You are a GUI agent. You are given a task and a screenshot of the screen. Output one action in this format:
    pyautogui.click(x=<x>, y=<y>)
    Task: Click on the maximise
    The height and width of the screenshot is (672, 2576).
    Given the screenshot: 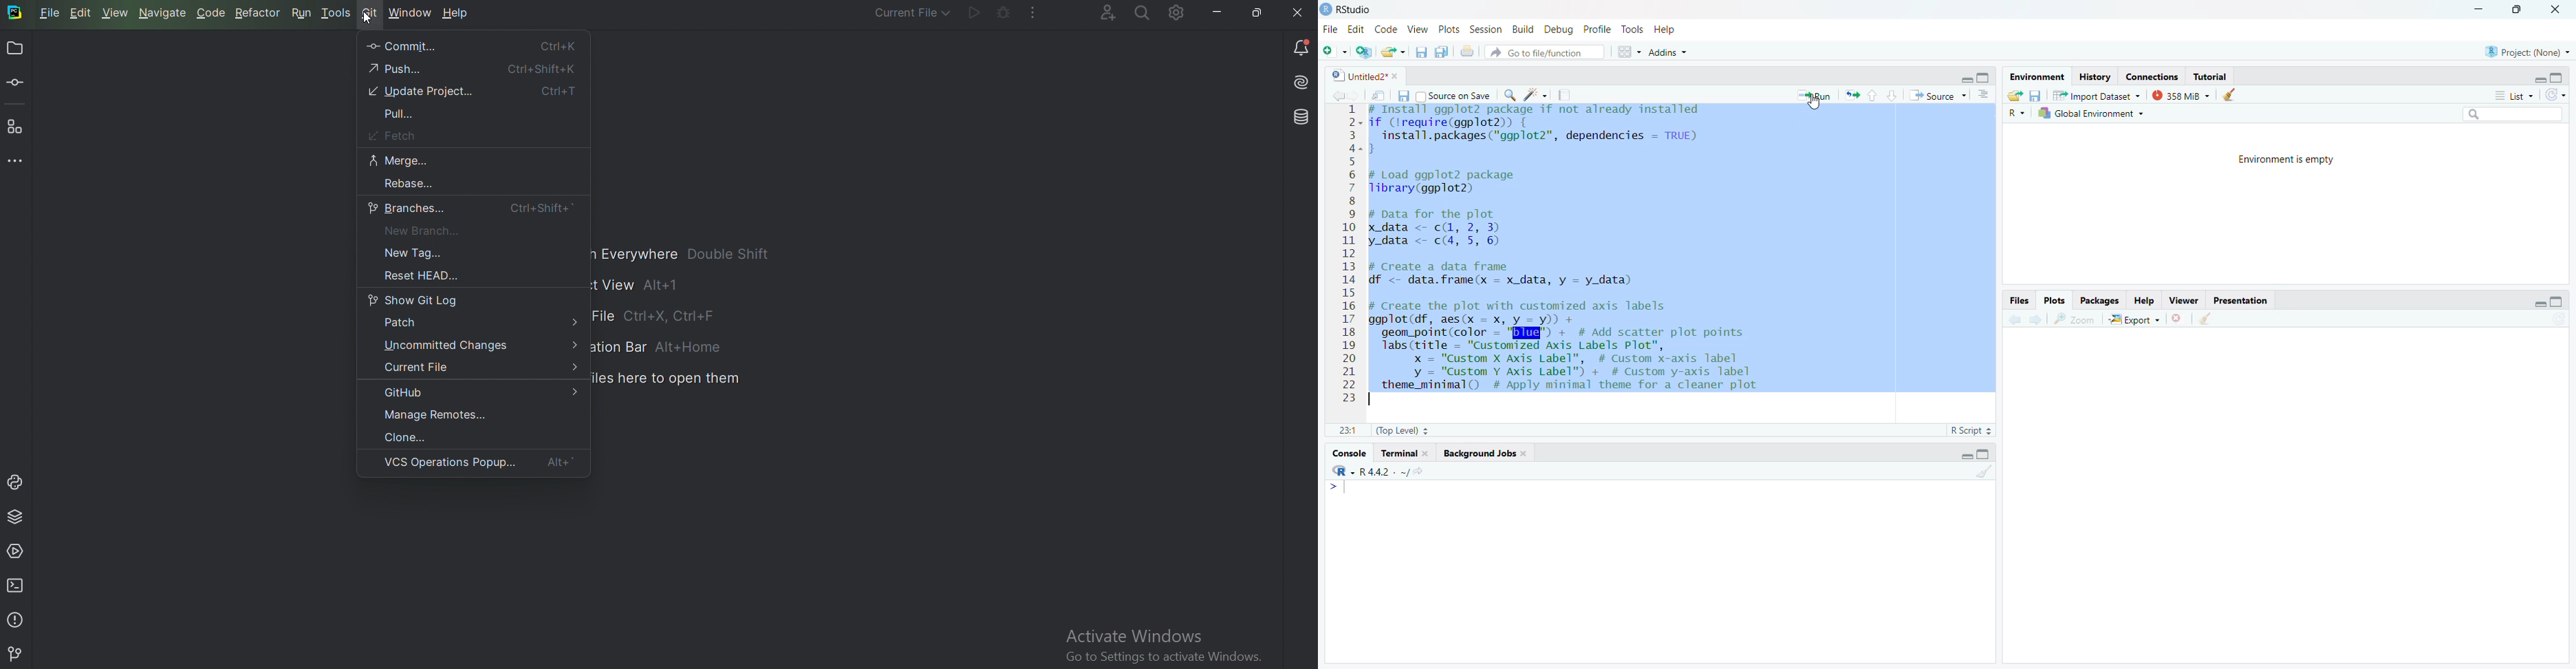 What is the action you would take?
    pyautogui.click(x=1988, y=455)
    